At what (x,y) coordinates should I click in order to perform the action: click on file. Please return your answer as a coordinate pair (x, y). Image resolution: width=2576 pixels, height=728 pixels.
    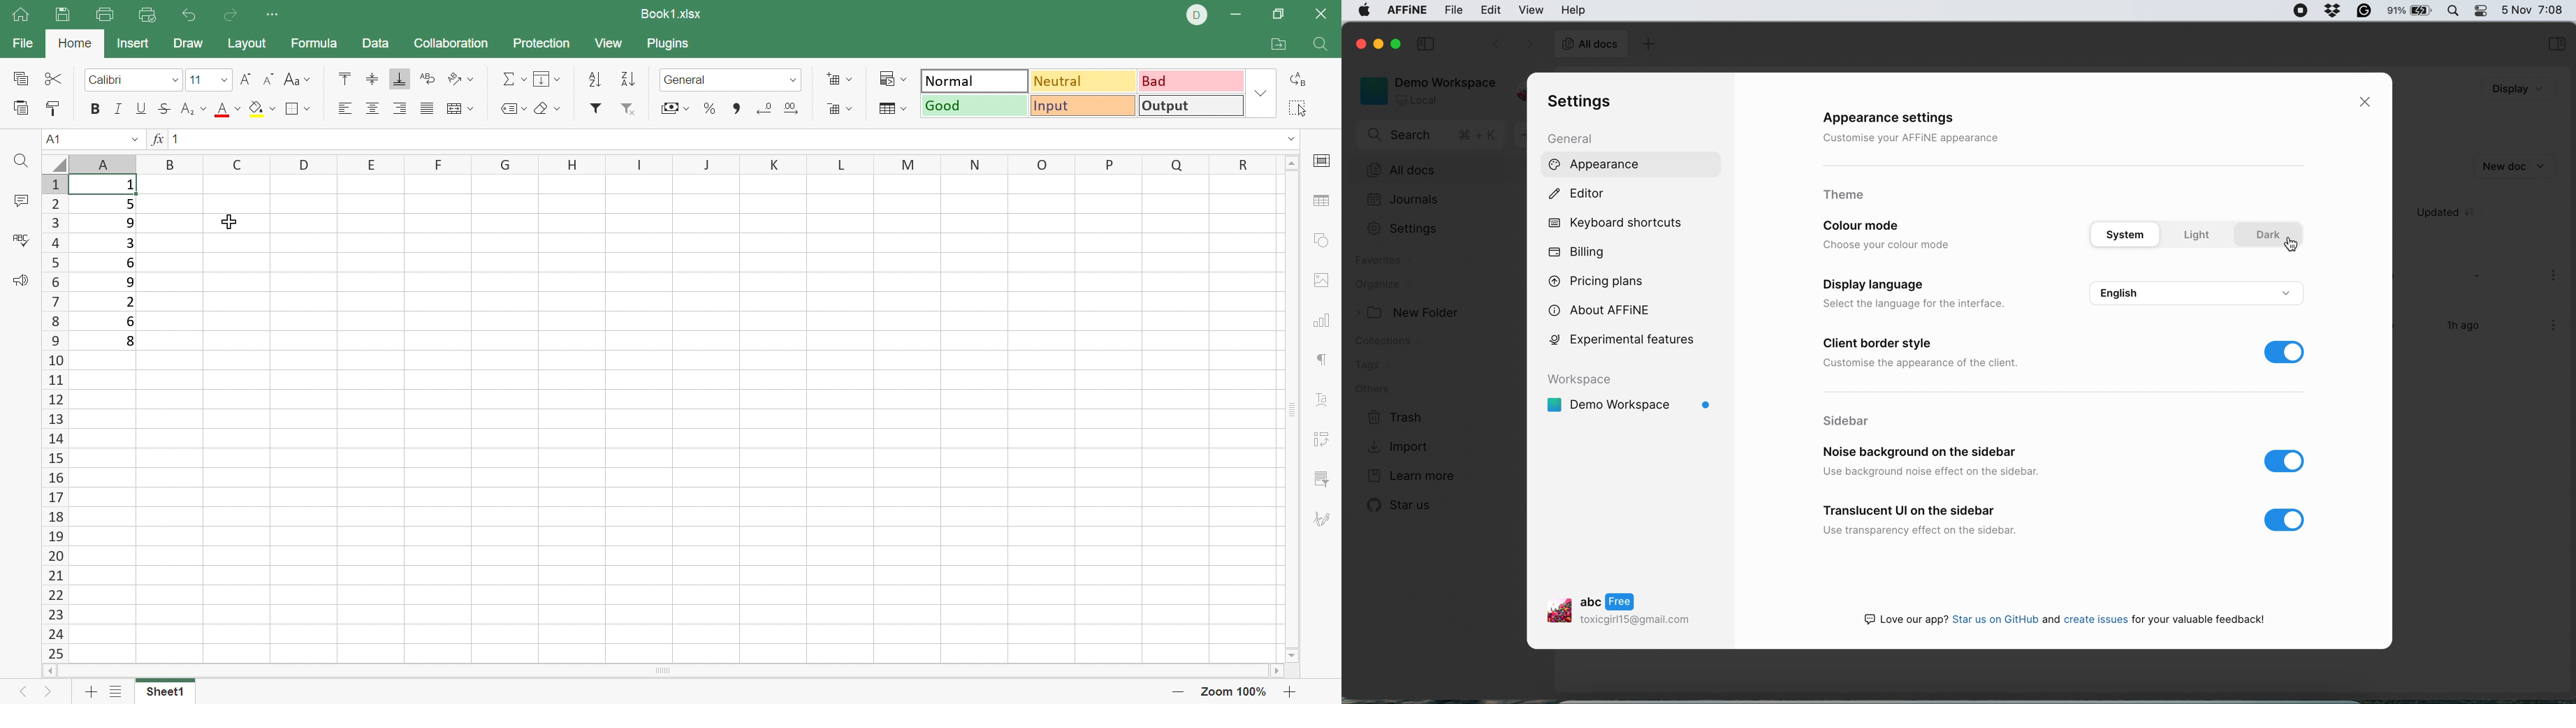
    Looking at the image, I should click on (1451, 9).